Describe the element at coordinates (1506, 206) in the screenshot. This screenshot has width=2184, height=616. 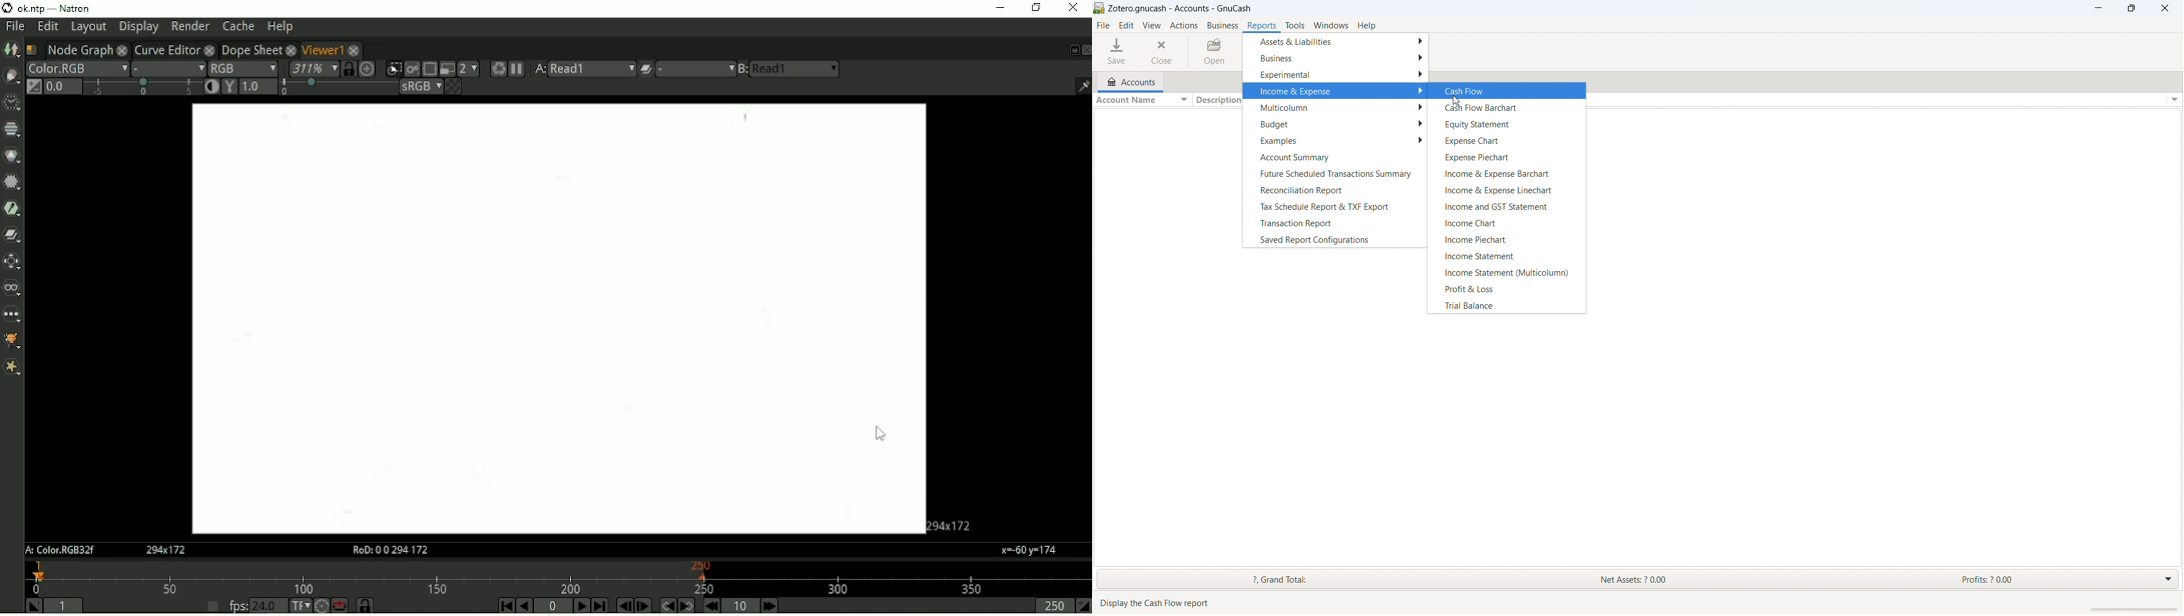
I see `income & GST statement` at that location.